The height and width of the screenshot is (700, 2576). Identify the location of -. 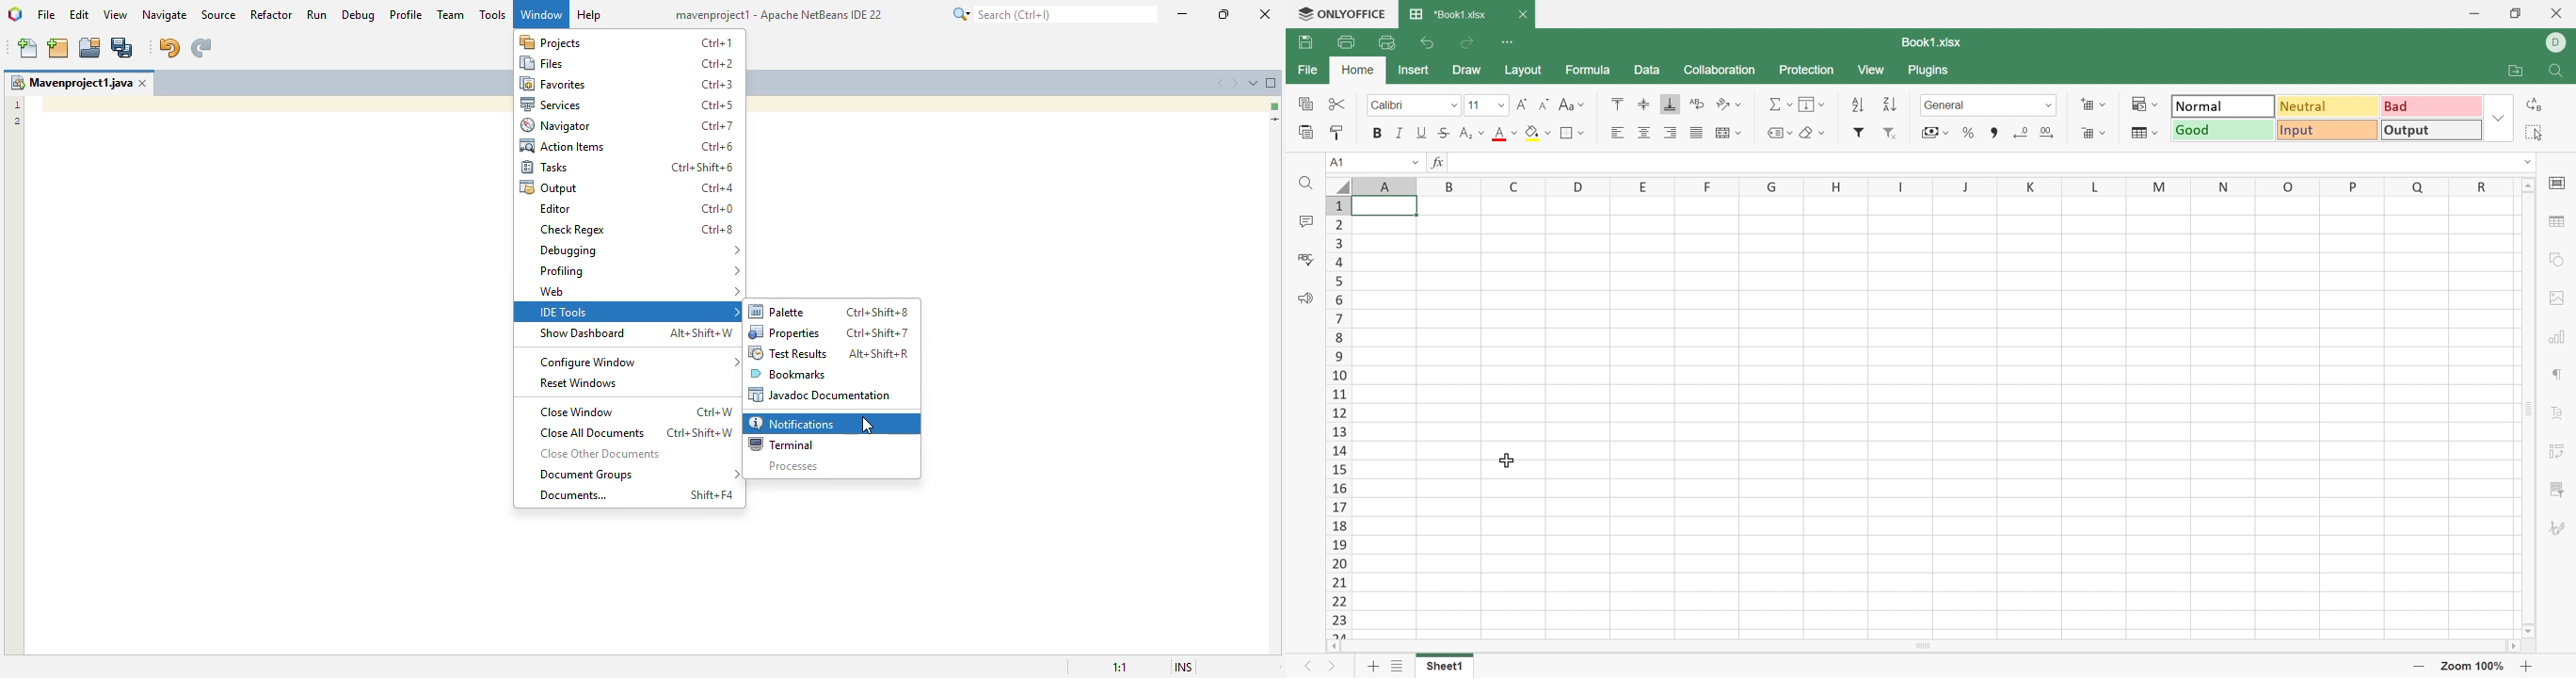
(2422, 667).